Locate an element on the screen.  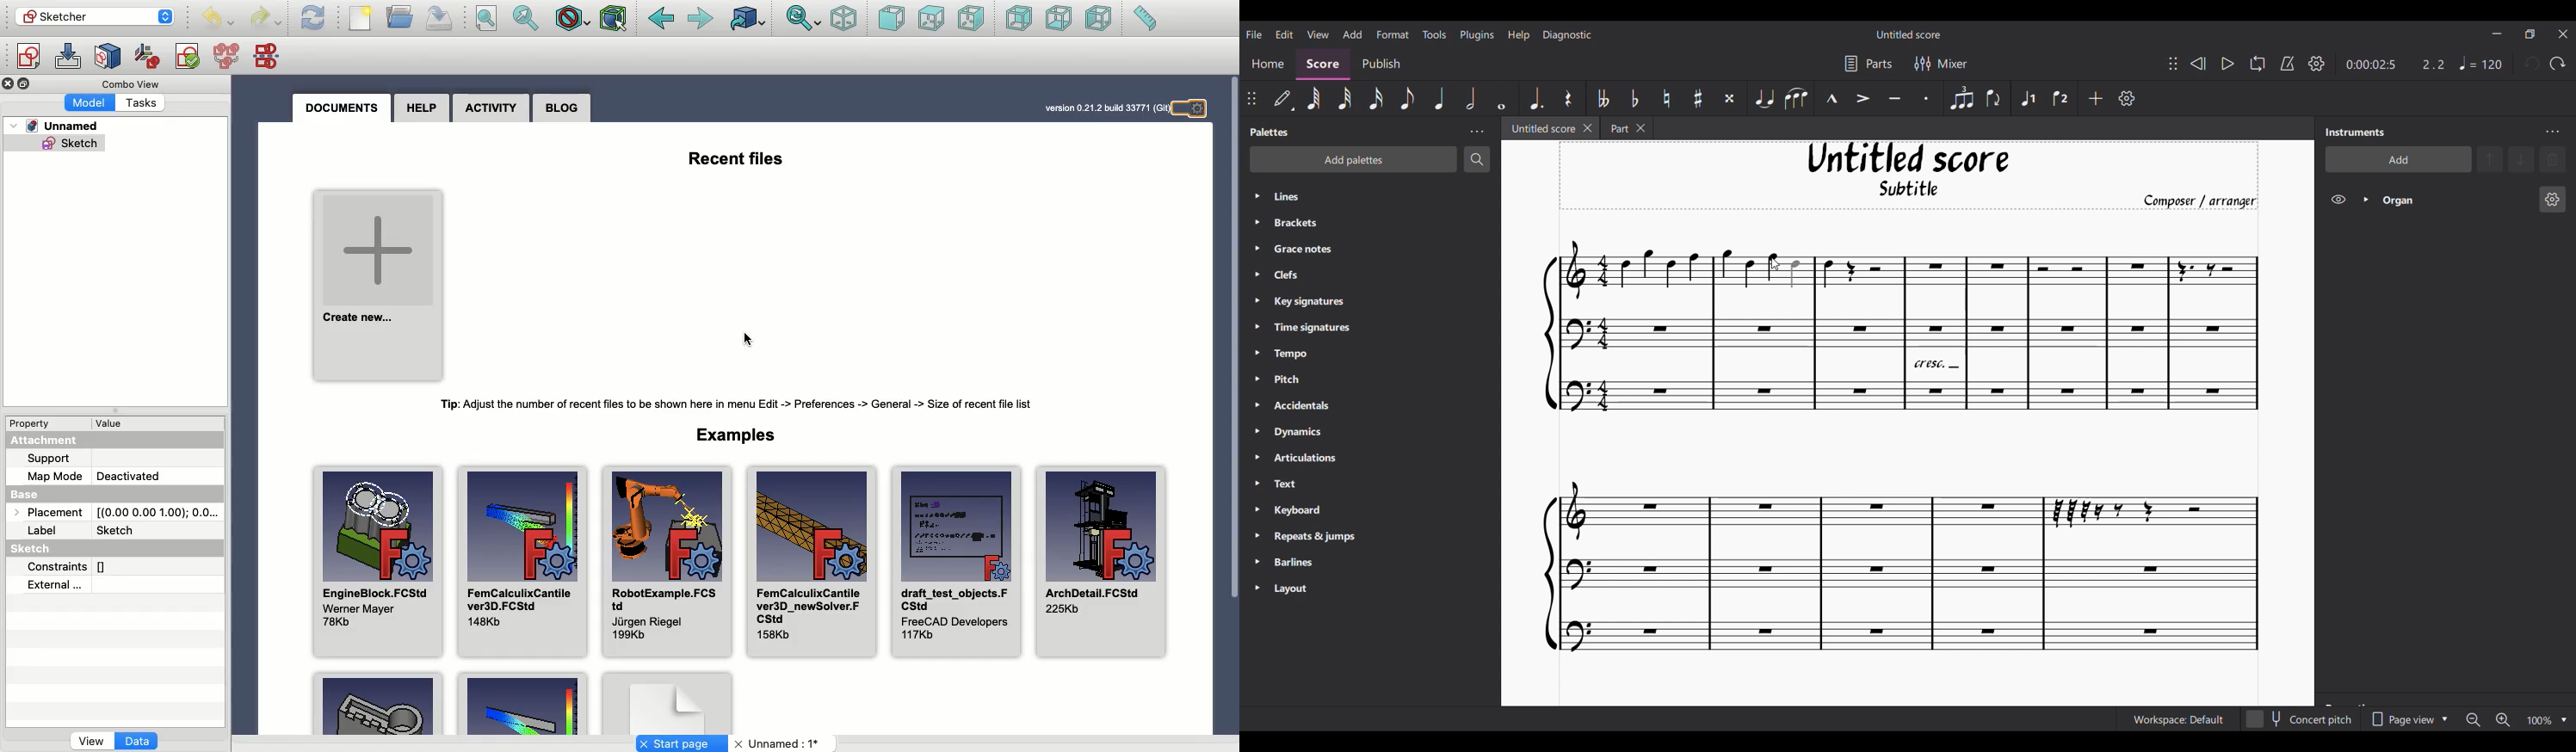
Tenuto is located at coordinates (1894, 99).